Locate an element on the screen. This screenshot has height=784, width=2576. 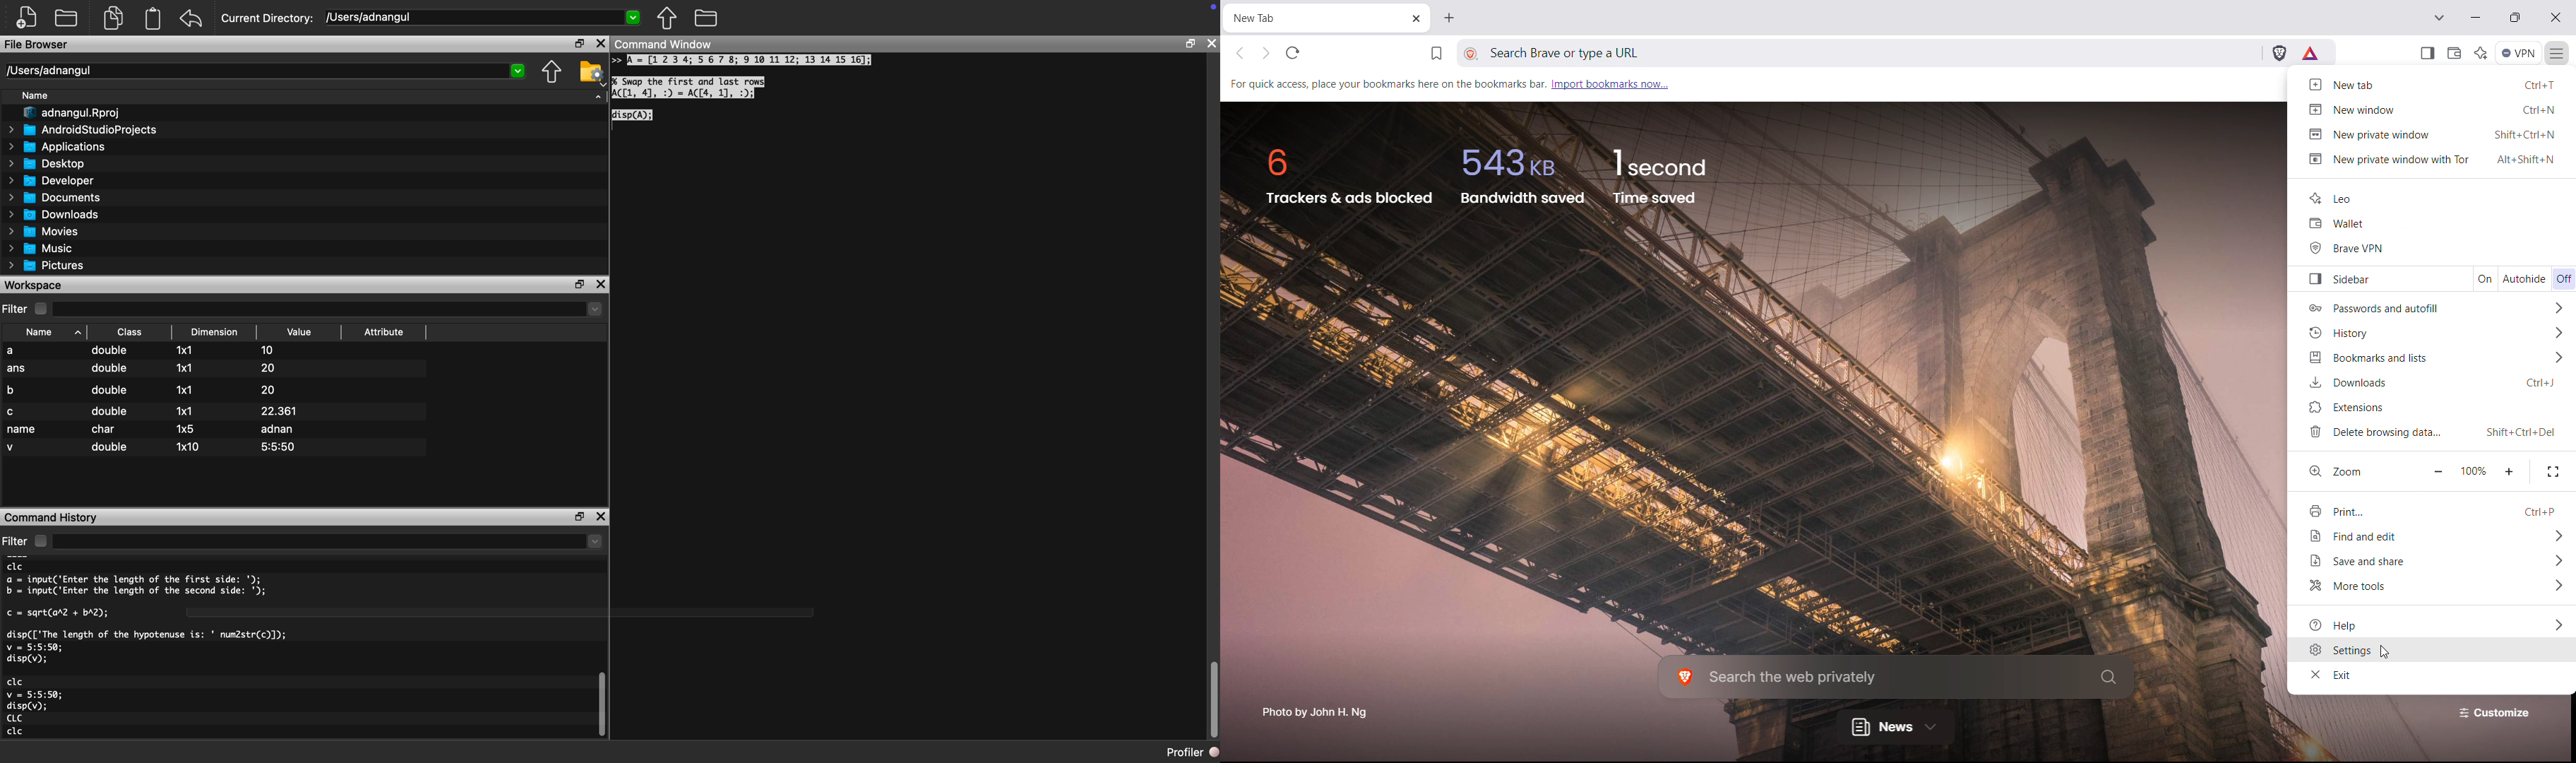
more tools is located at coordinates (2433, 586).